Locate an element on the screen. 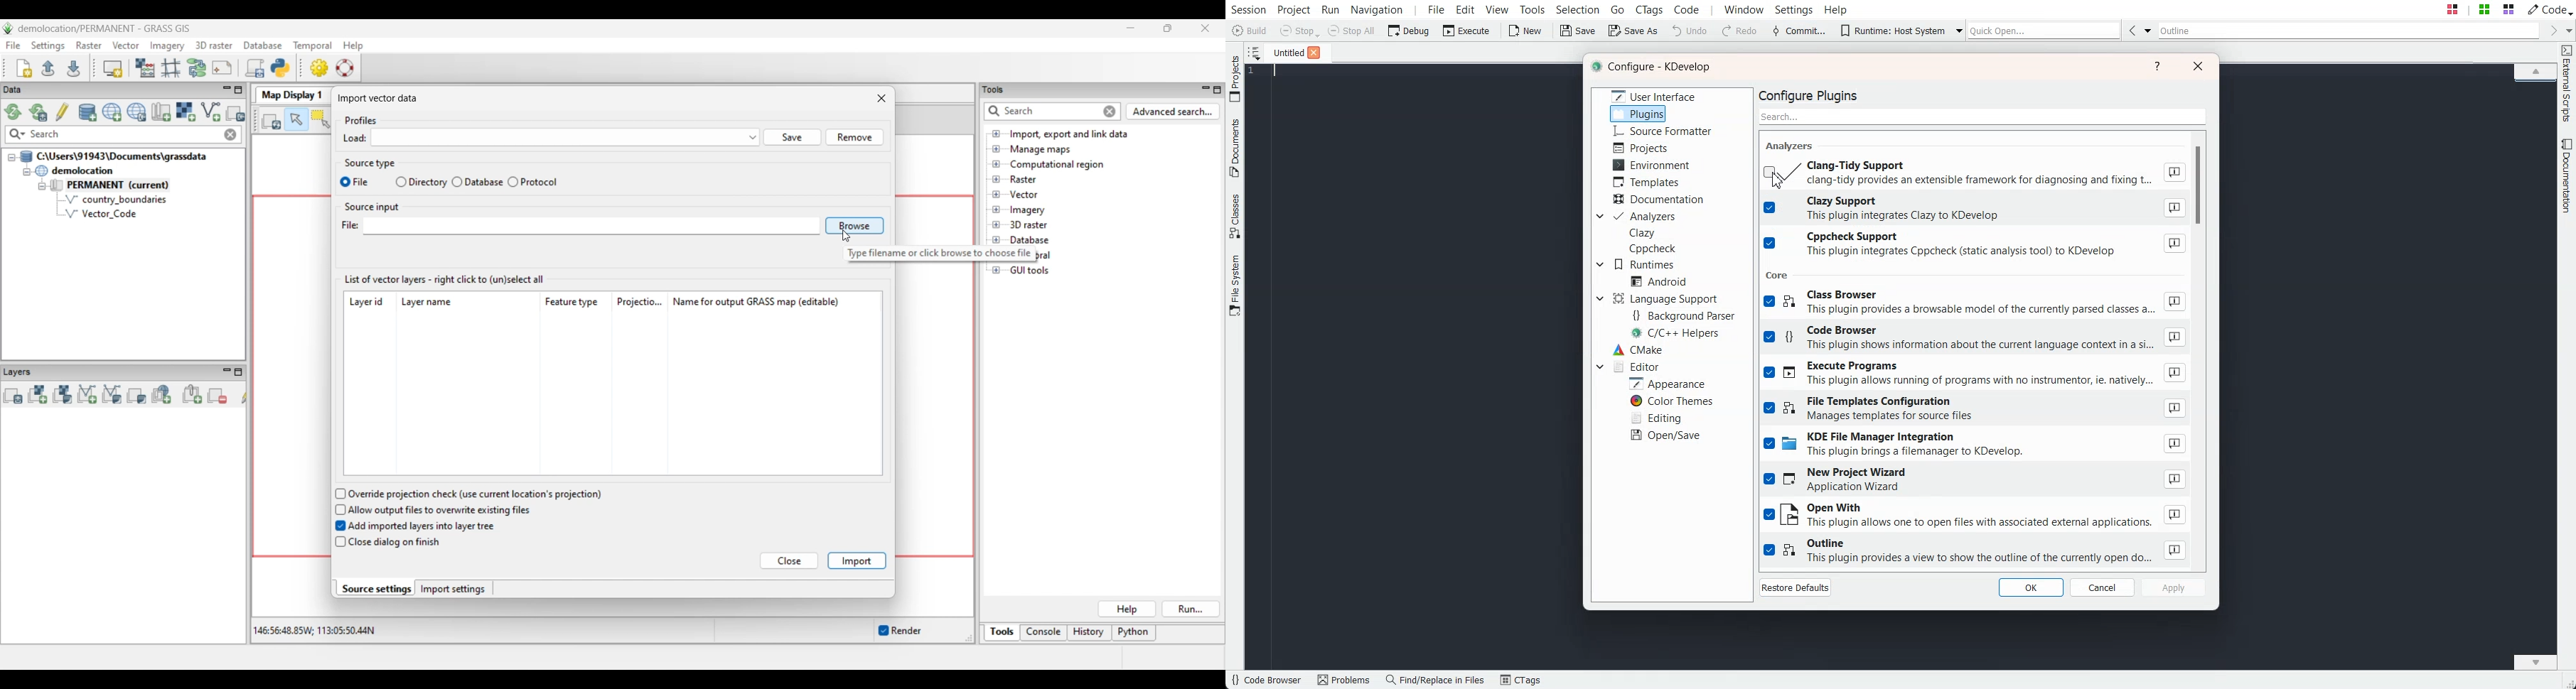  Scroll up is located at coordinates (2535, 70).